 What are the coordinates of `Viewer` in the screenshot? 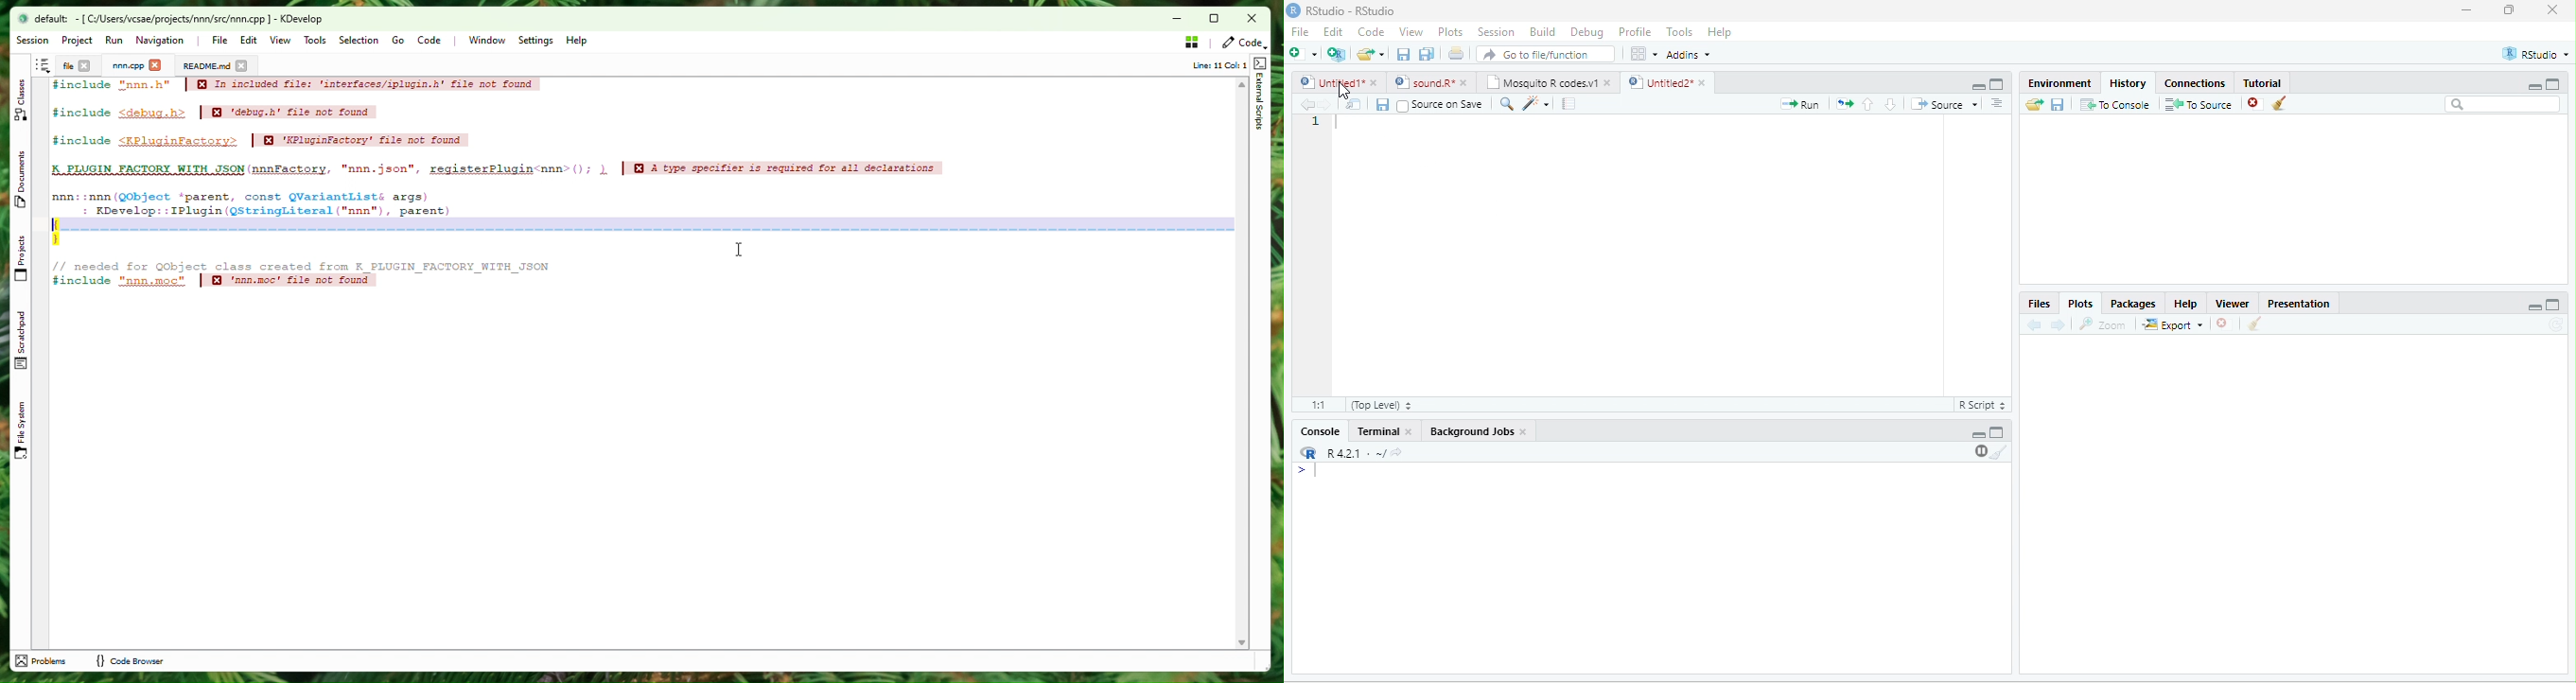 It's located at (2233, 304).